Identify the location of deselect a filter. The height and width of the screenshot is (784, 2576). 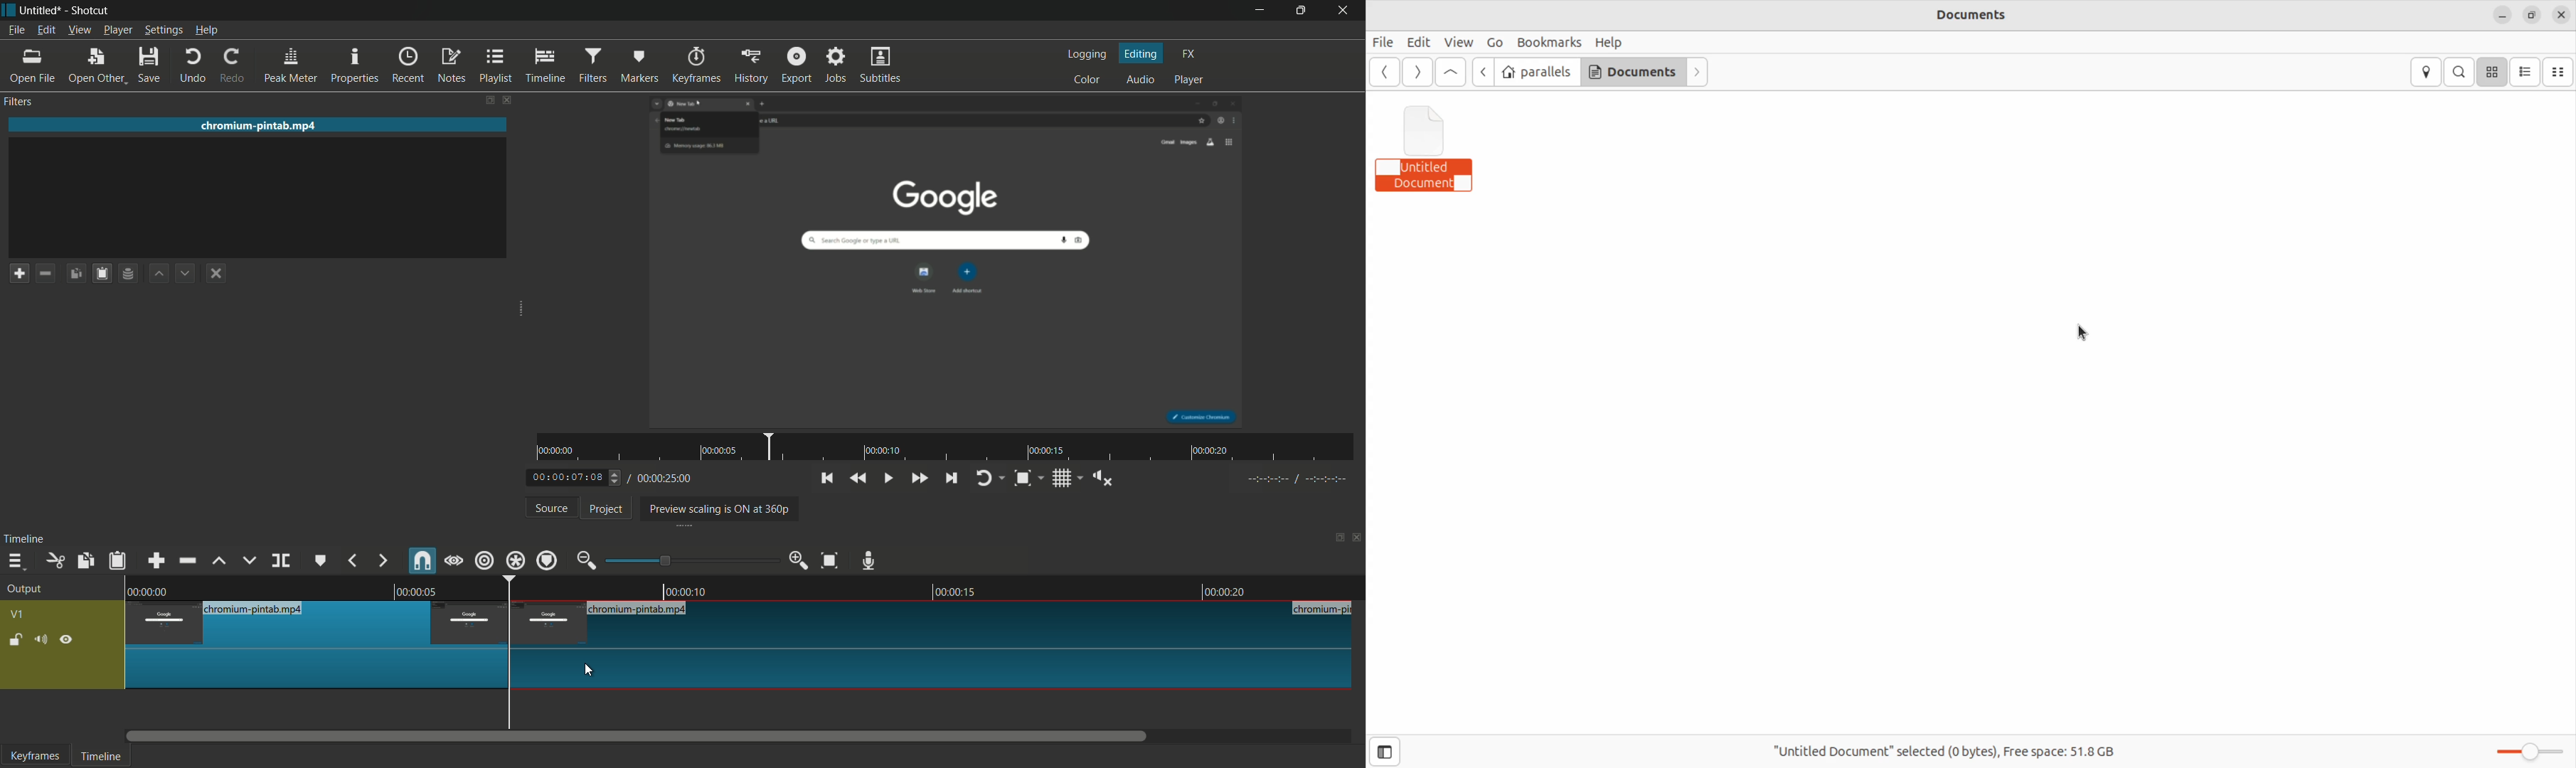
(215, 273).